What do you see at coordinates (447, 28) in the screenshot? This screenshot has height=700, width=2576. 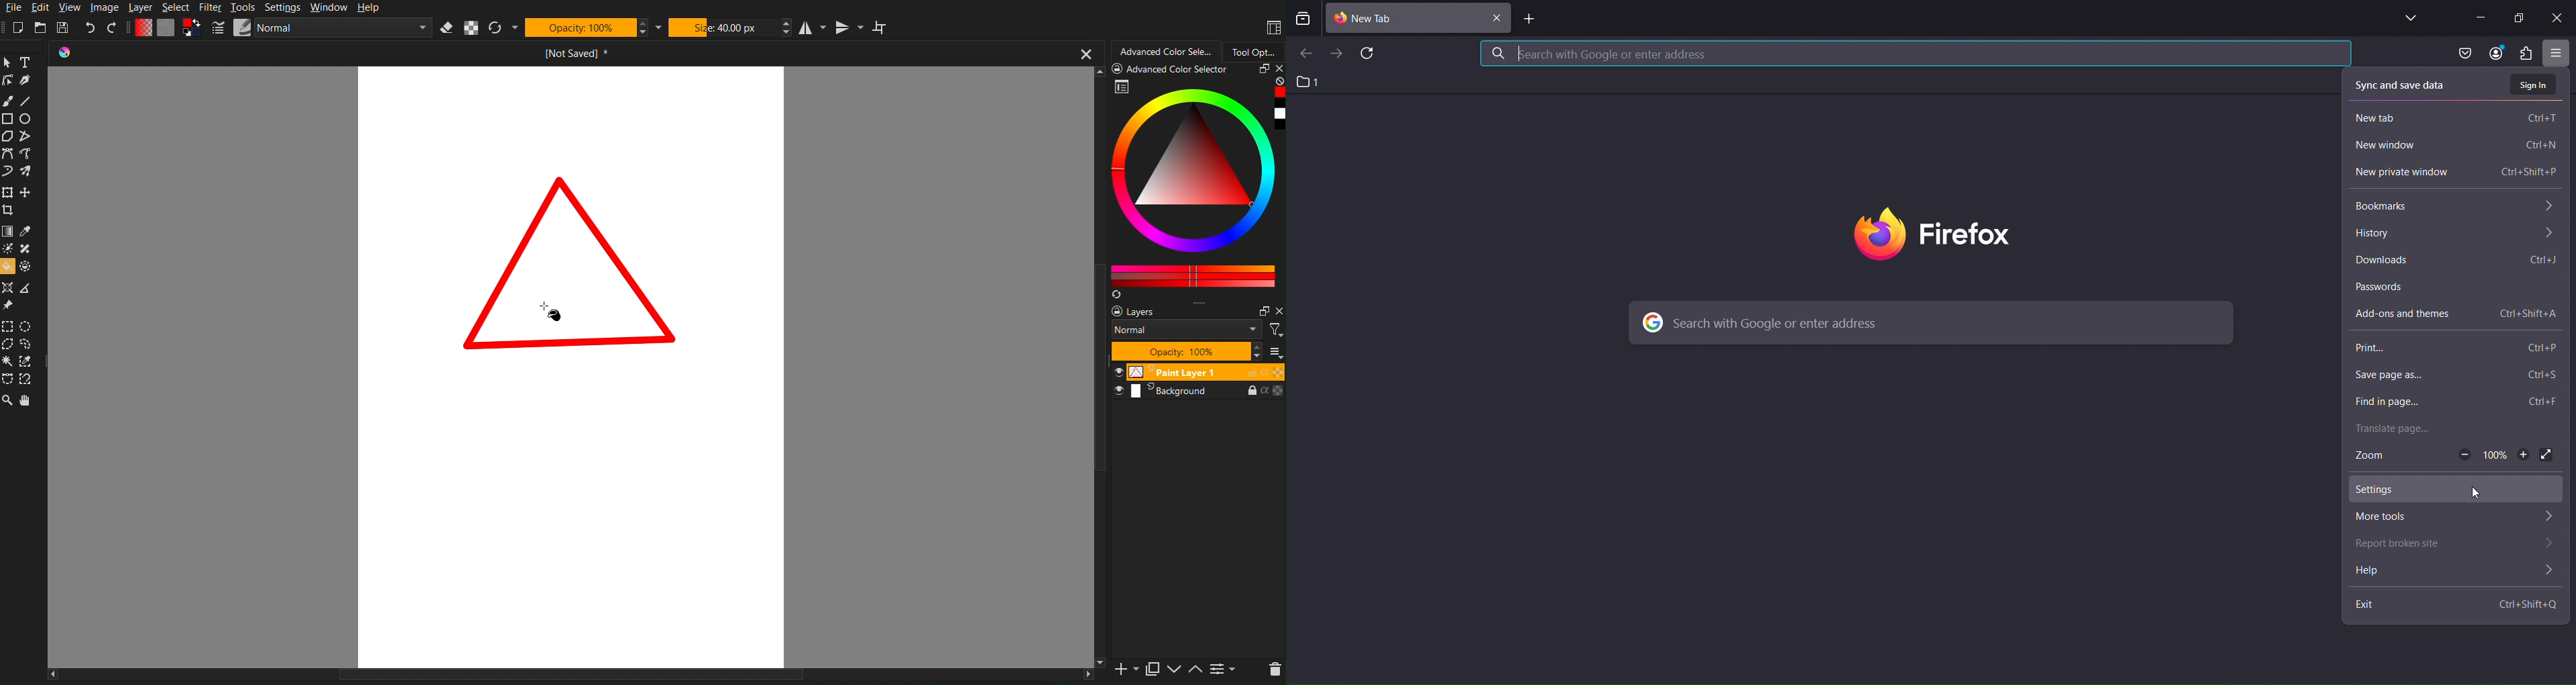 I see `Erase` at bounding box center [447, 28].